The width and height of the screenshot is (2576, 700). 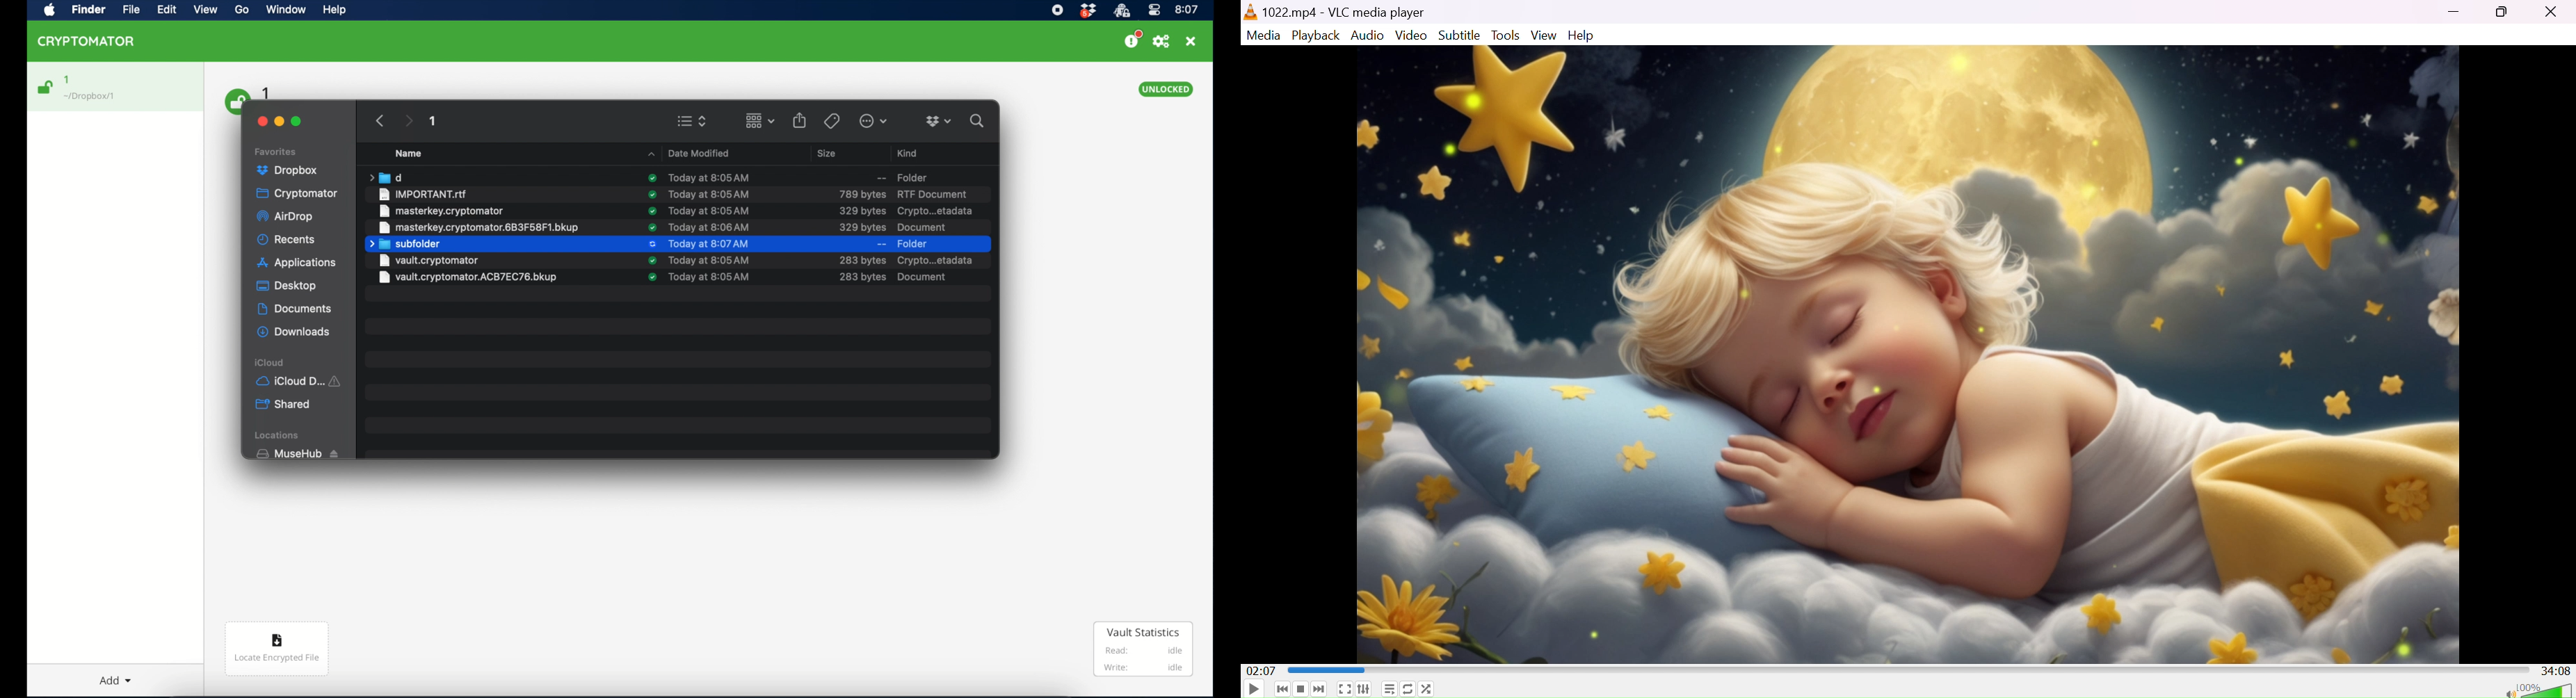 What do you see at coordinates (2504, 11) in the screenshot?
I see `Restore down` at bounding box center [2504, 11].